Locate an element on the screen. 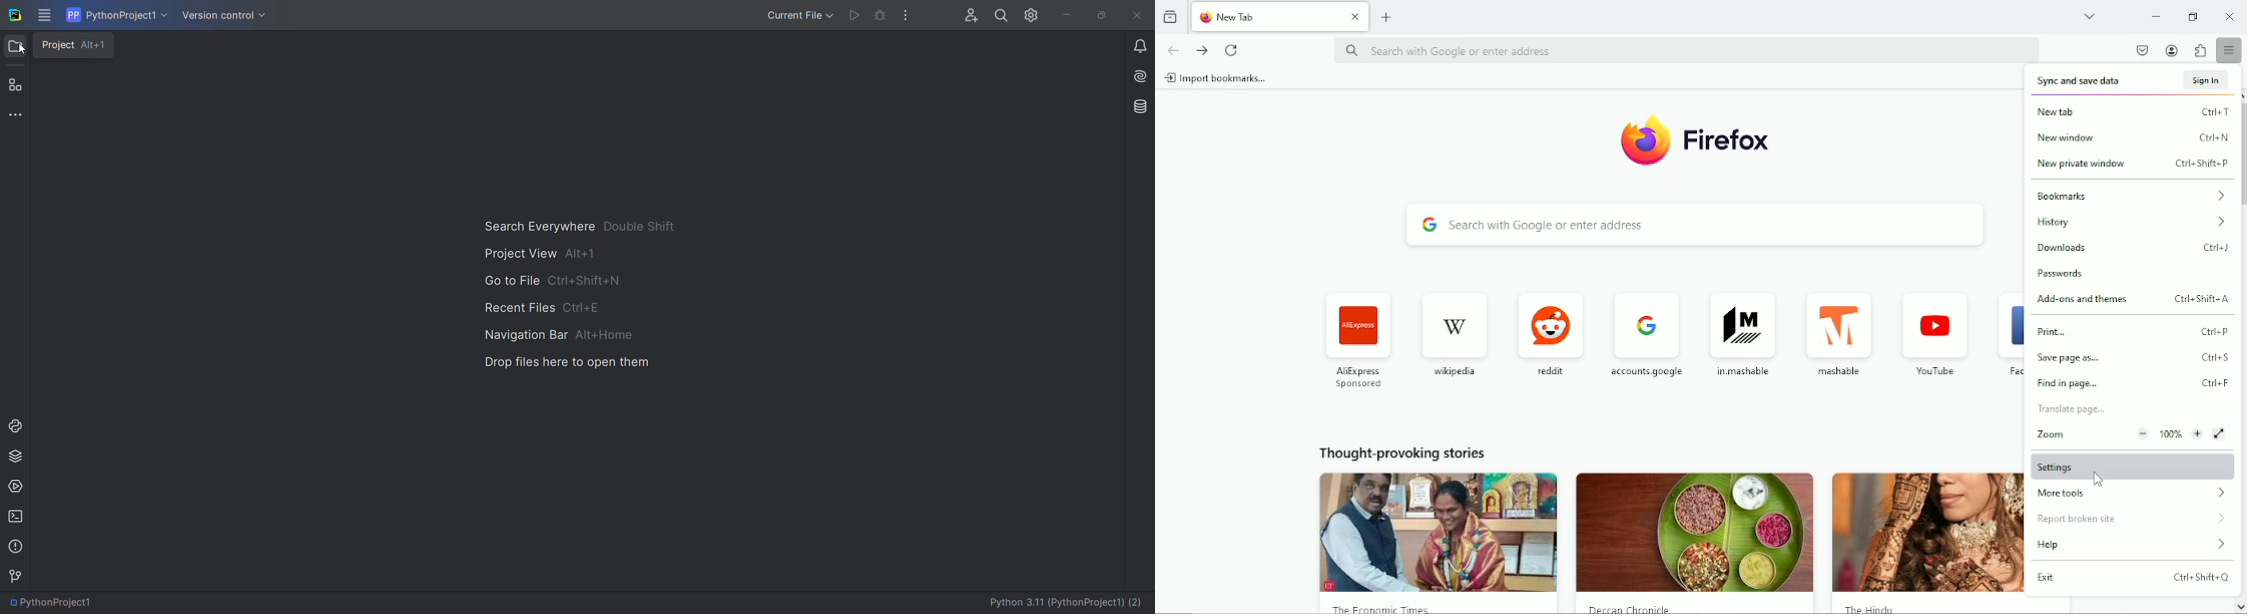  reddit is located at coordinates (1549, 332).